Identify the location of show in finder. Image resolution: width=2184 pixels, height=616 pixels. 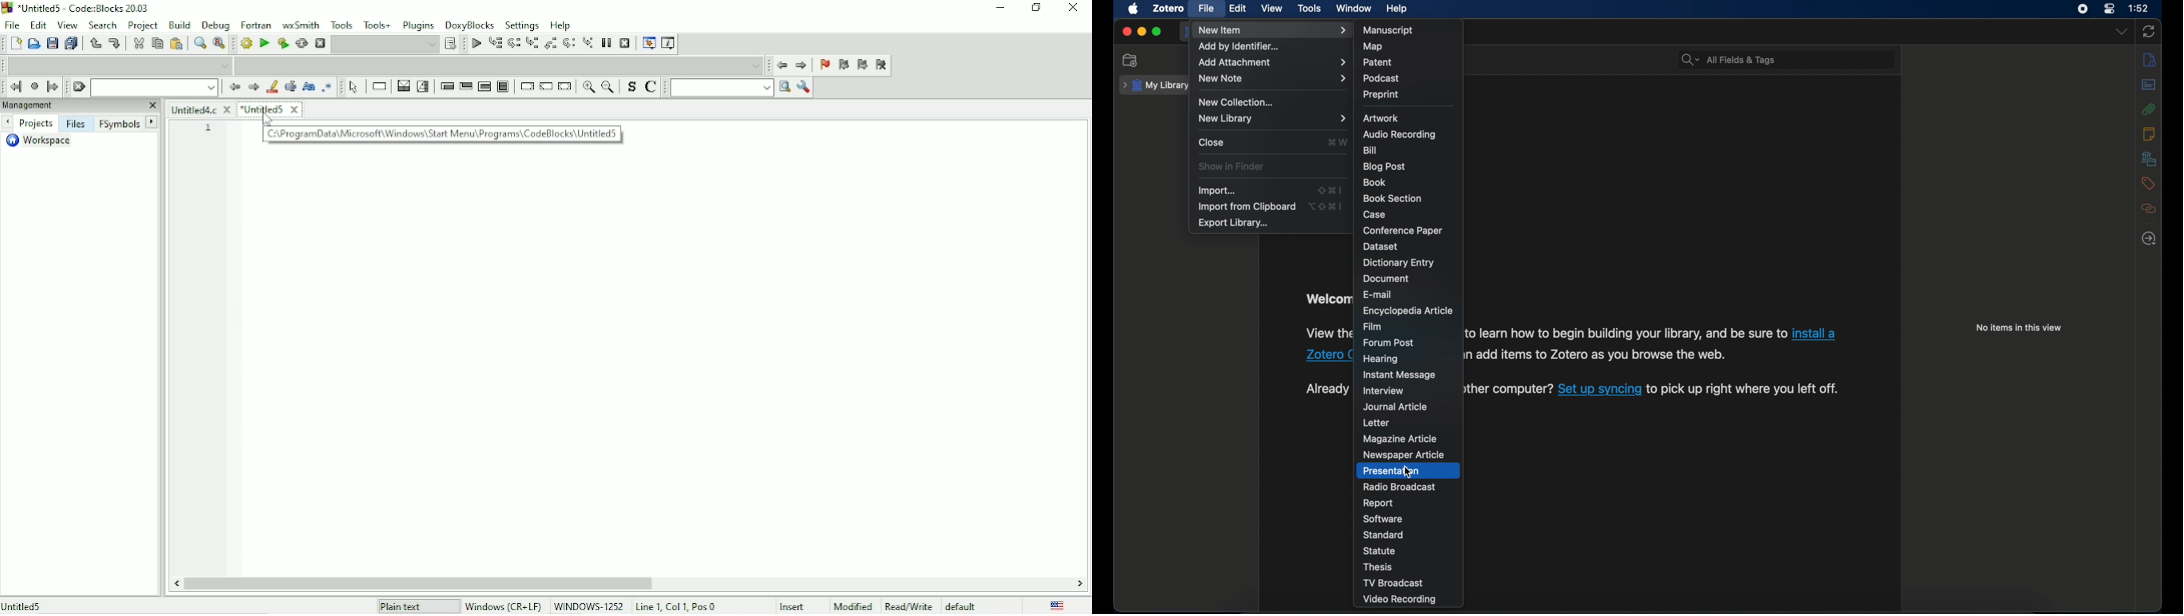
(1231, 166).